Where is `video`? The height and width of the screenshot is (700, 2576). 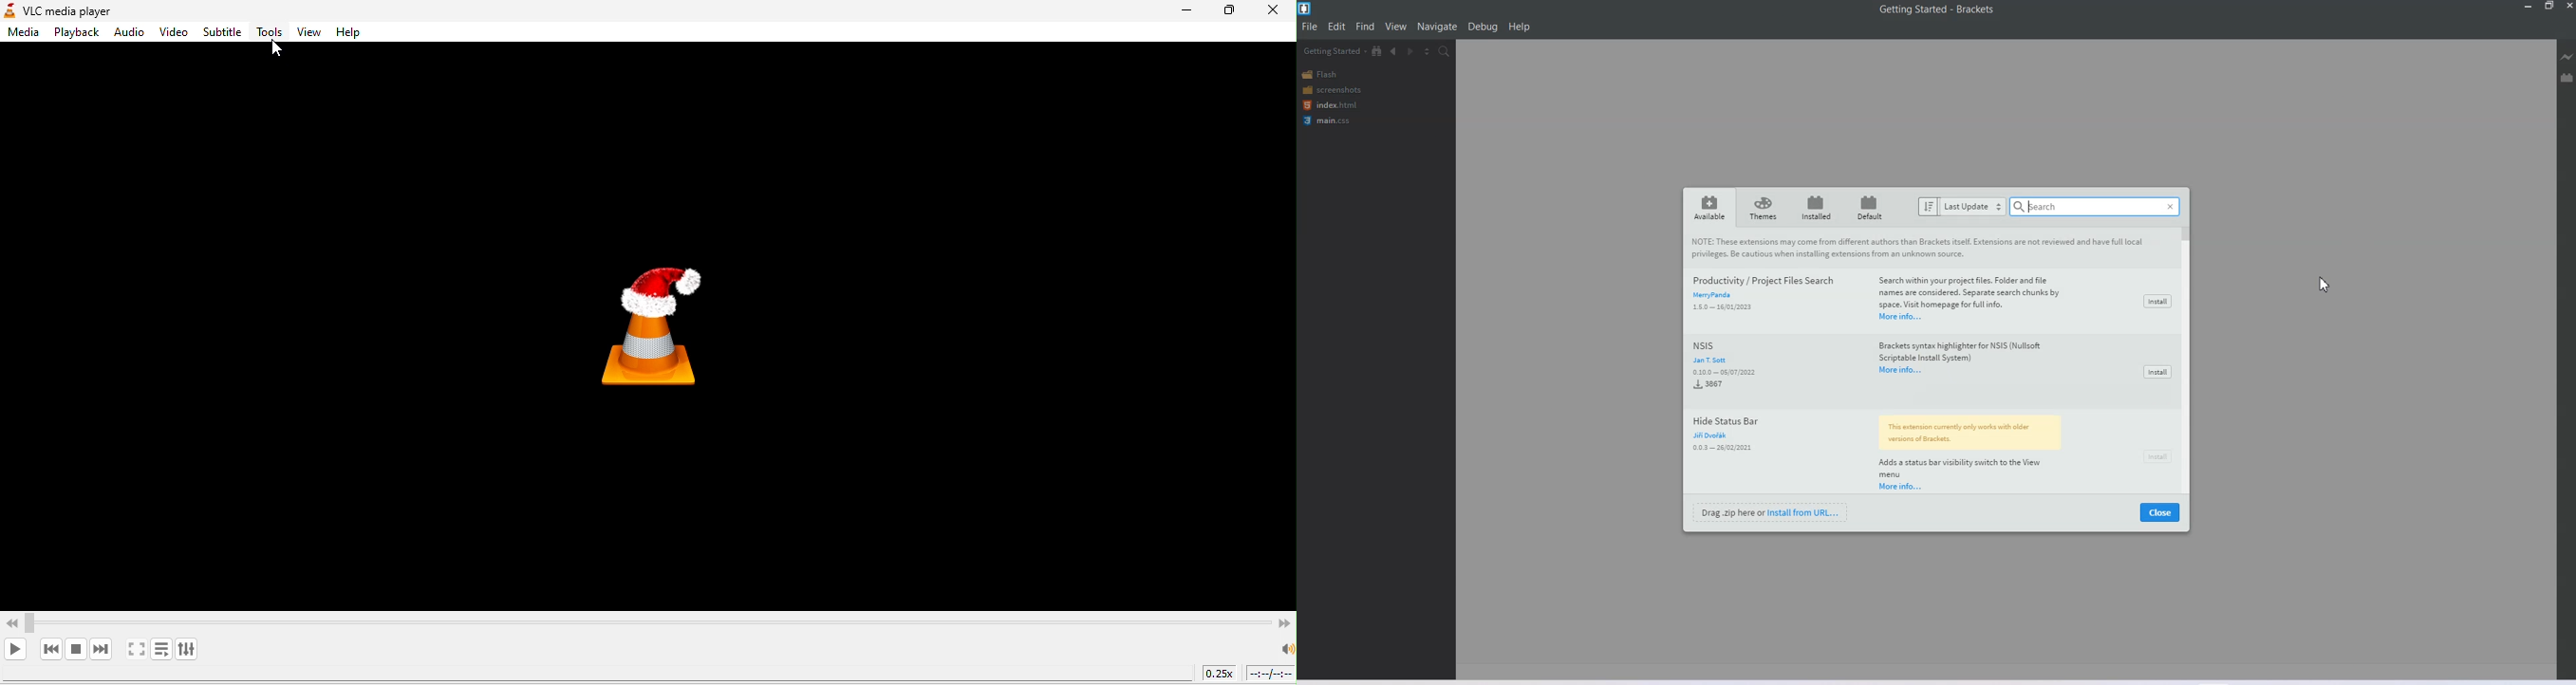 video is located at coordinates (172, 33).